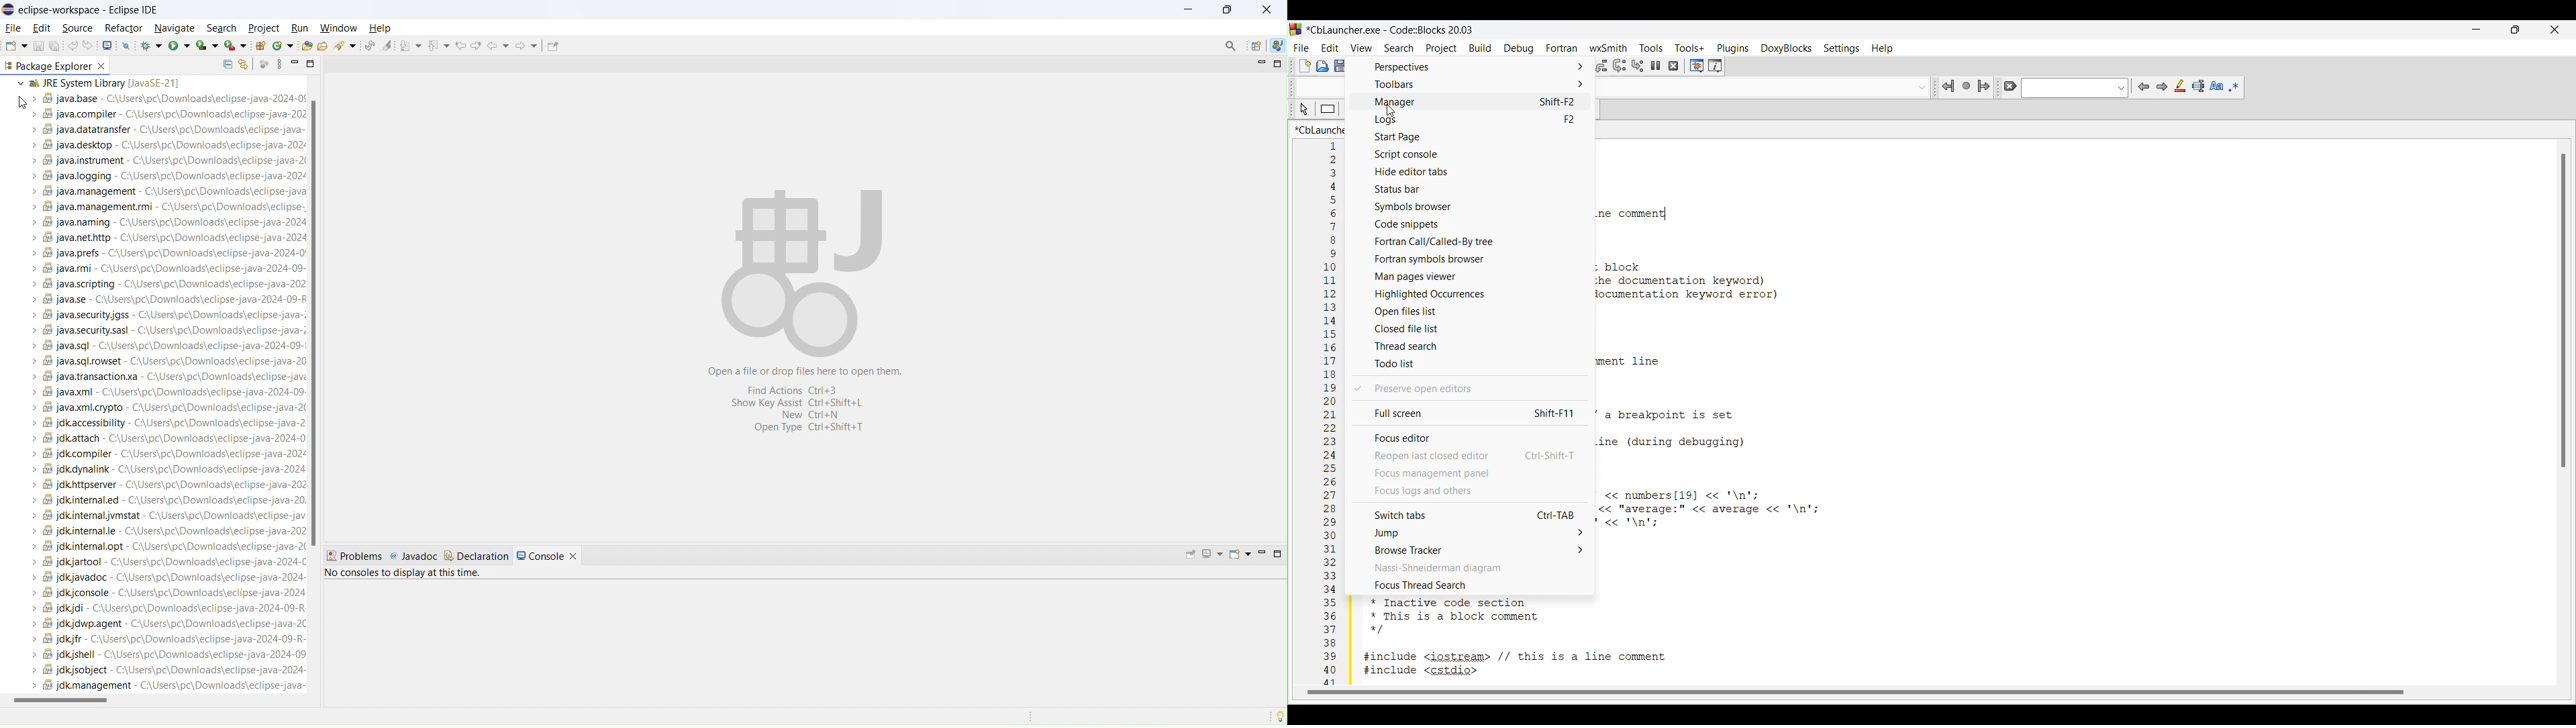 The image size is (2576, 728). What do you see at coordinates (1471, 568) in the screenshot?
I see `Nassi-Shneideman diagram` at bounding box center [1471, 568].